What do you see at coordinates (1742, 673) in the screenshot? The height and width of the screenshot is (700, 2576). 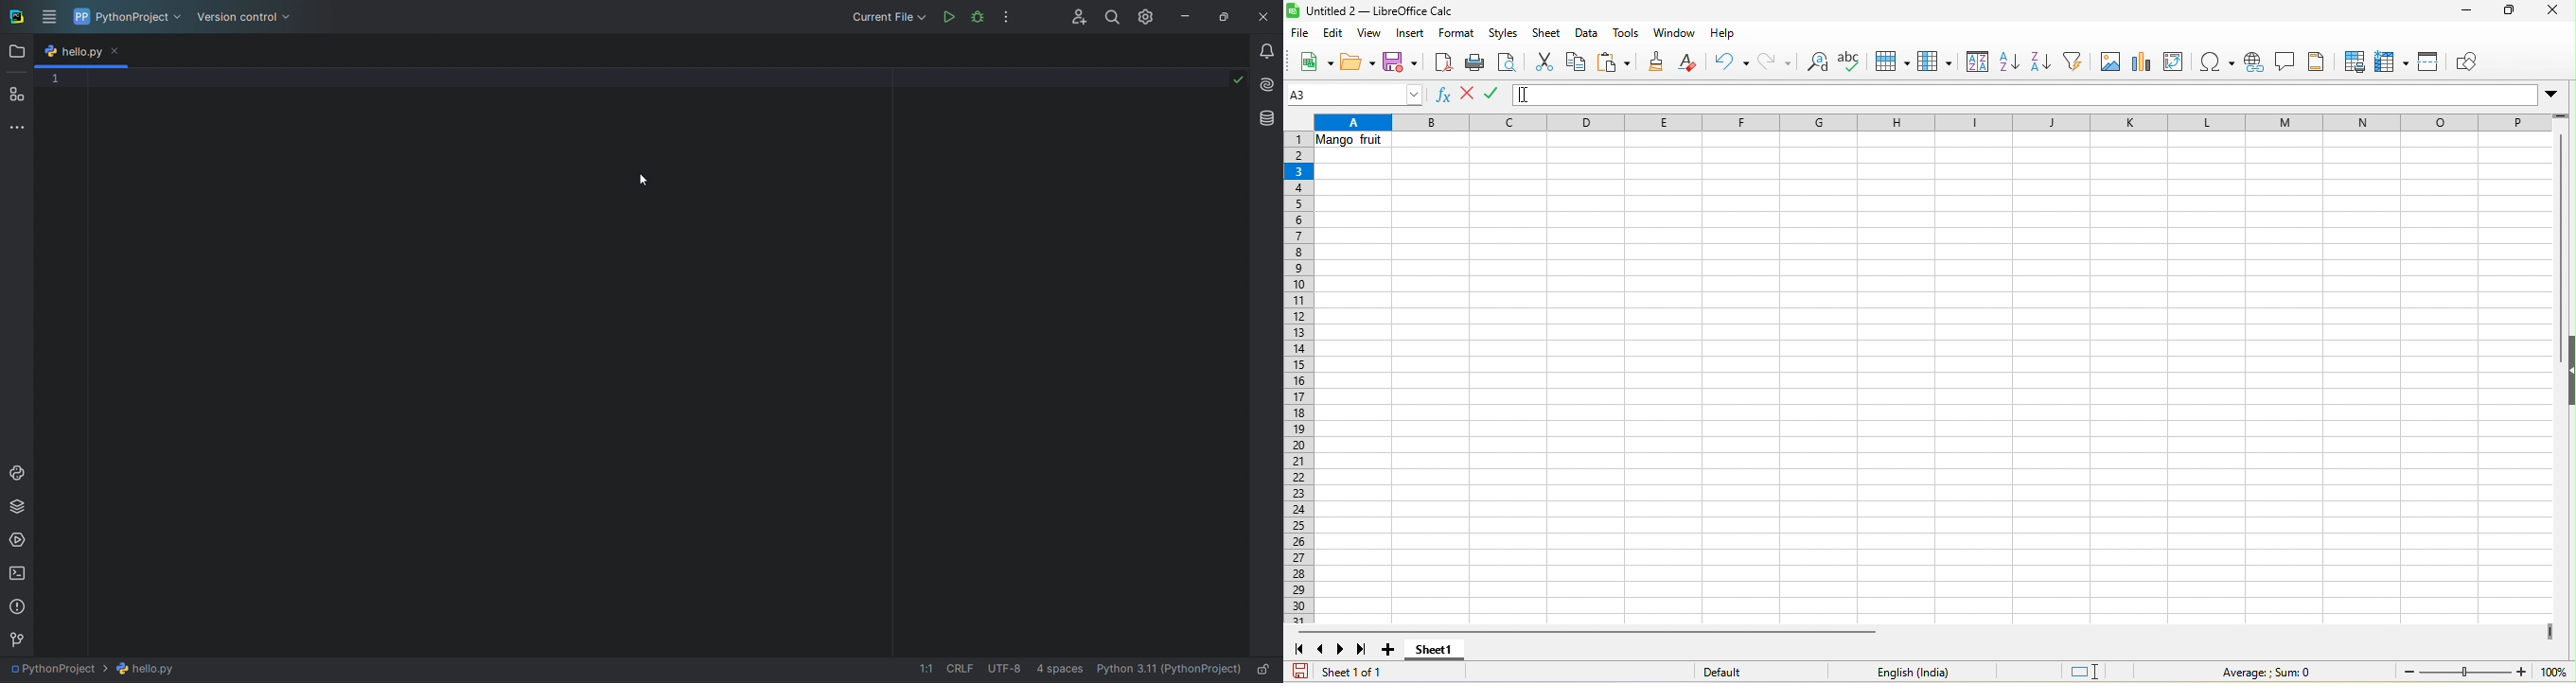 I see `default` at bounding box center [1742, 673].